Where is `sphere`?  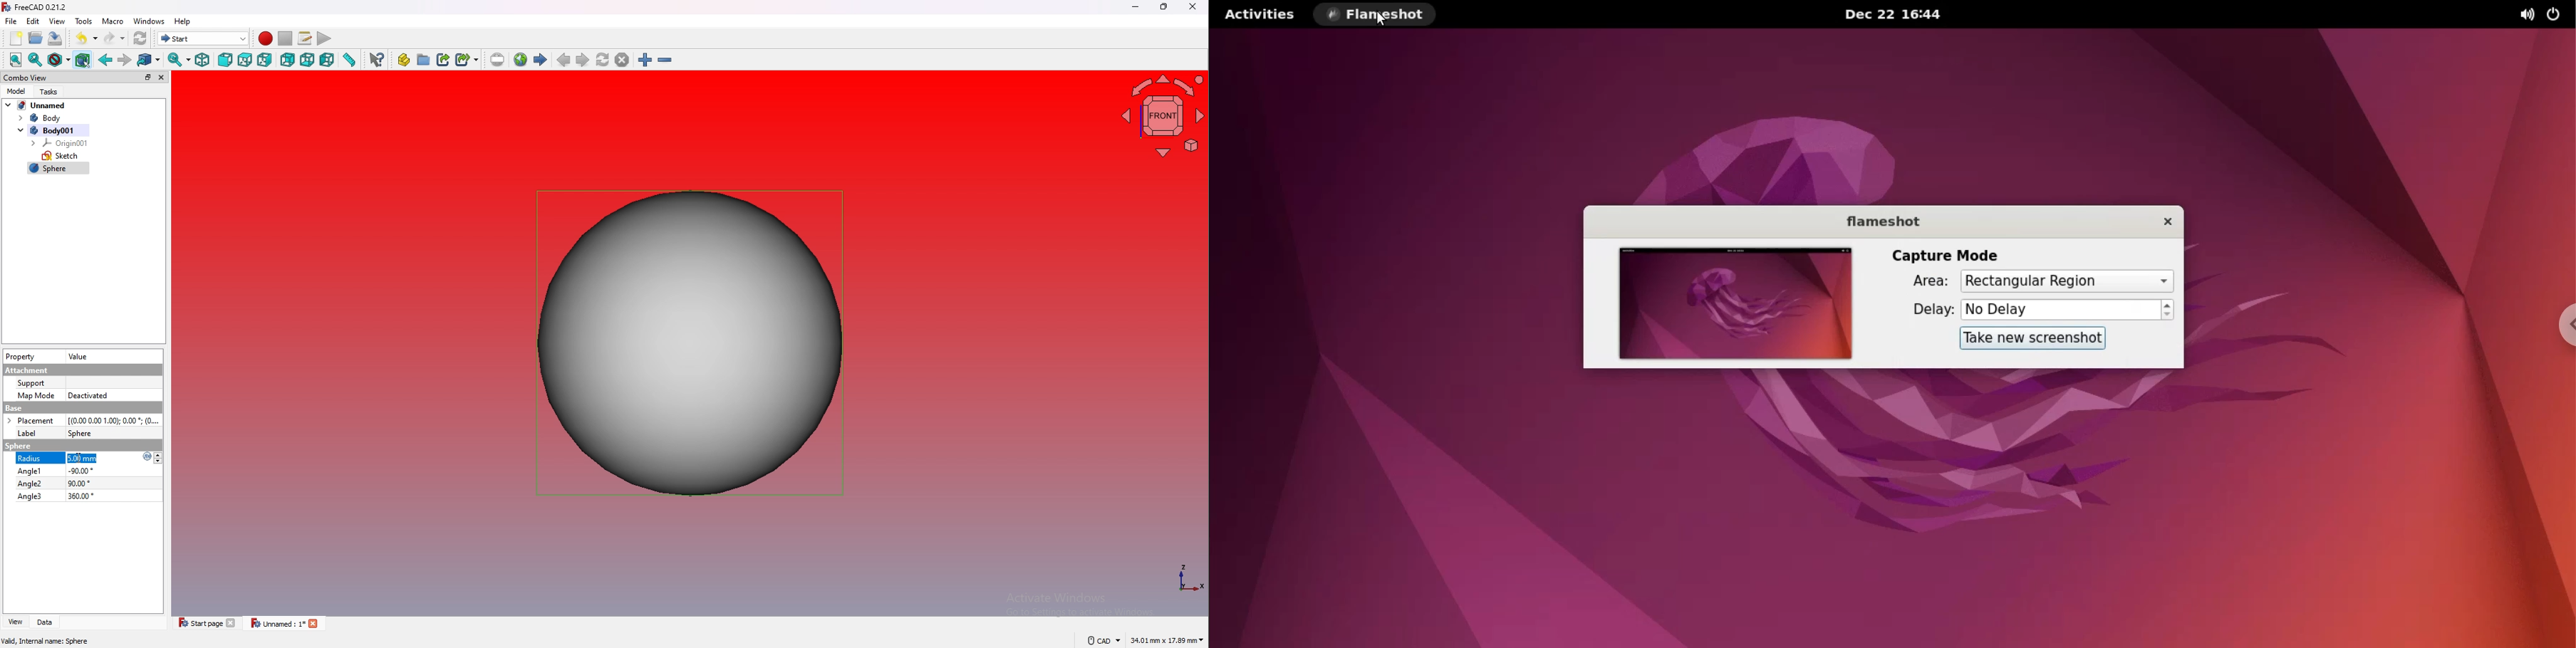 sphere is located at coordinates (690, 344).